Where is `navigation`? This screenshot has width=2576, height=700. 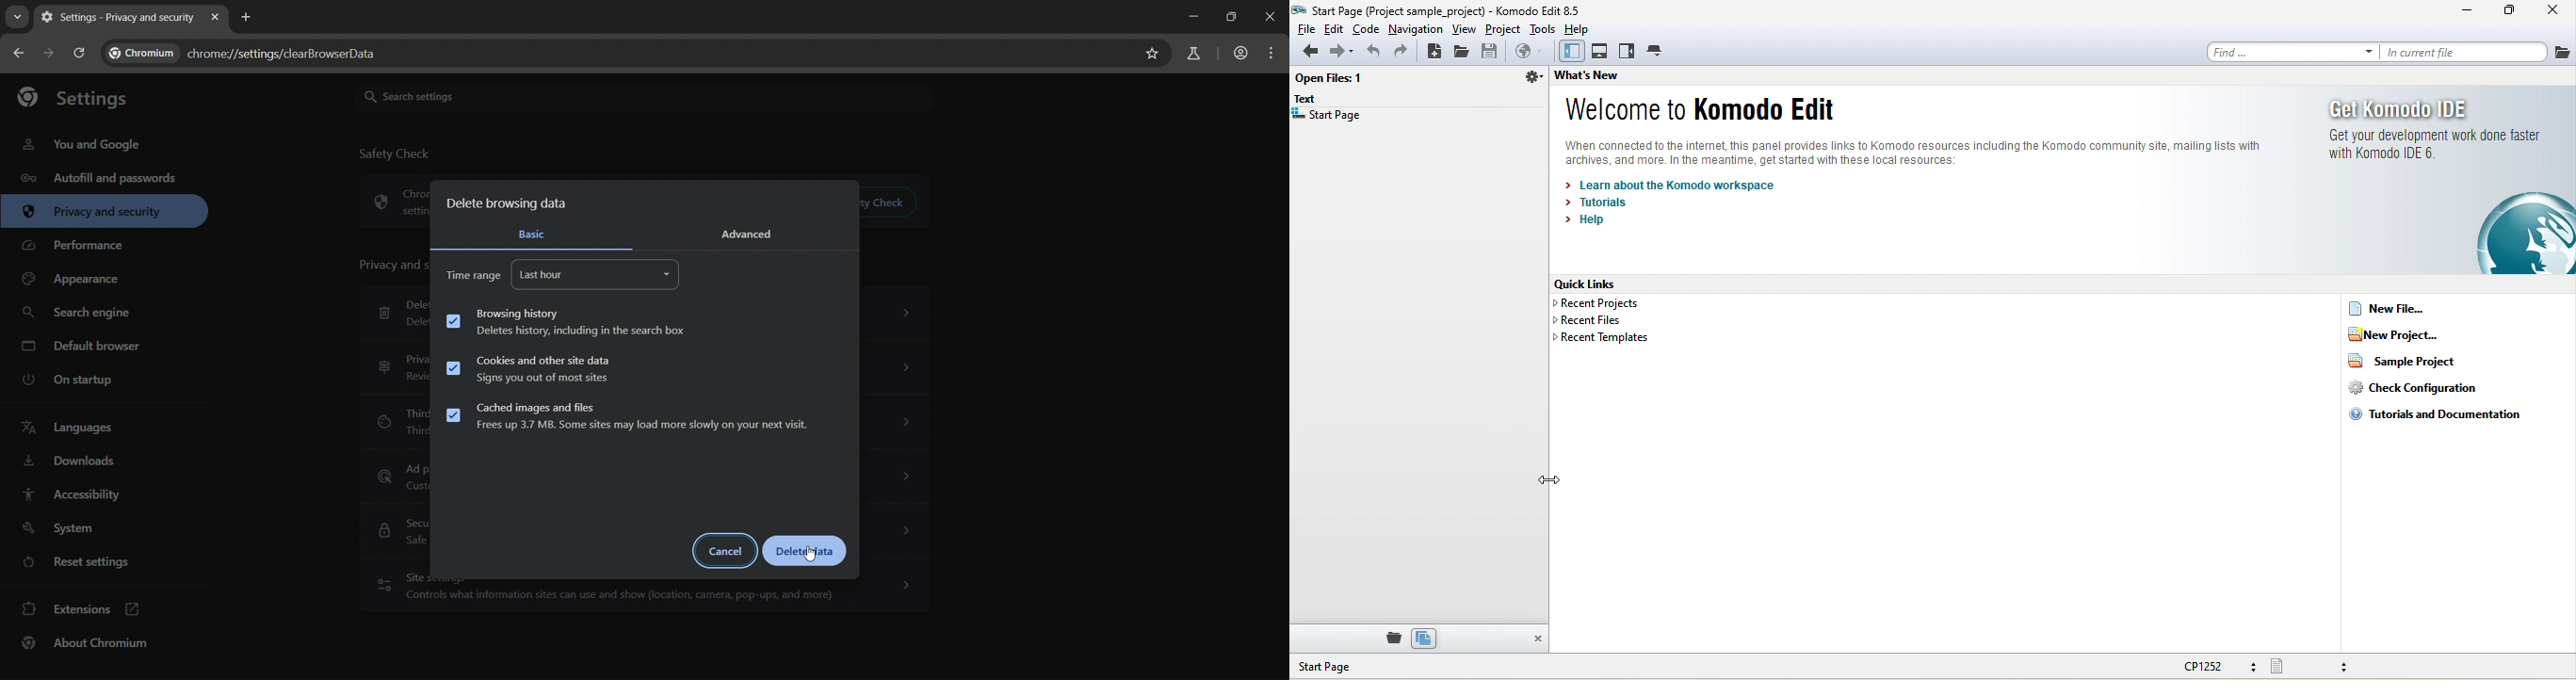 navigation is located at coordinates (1416, 28).